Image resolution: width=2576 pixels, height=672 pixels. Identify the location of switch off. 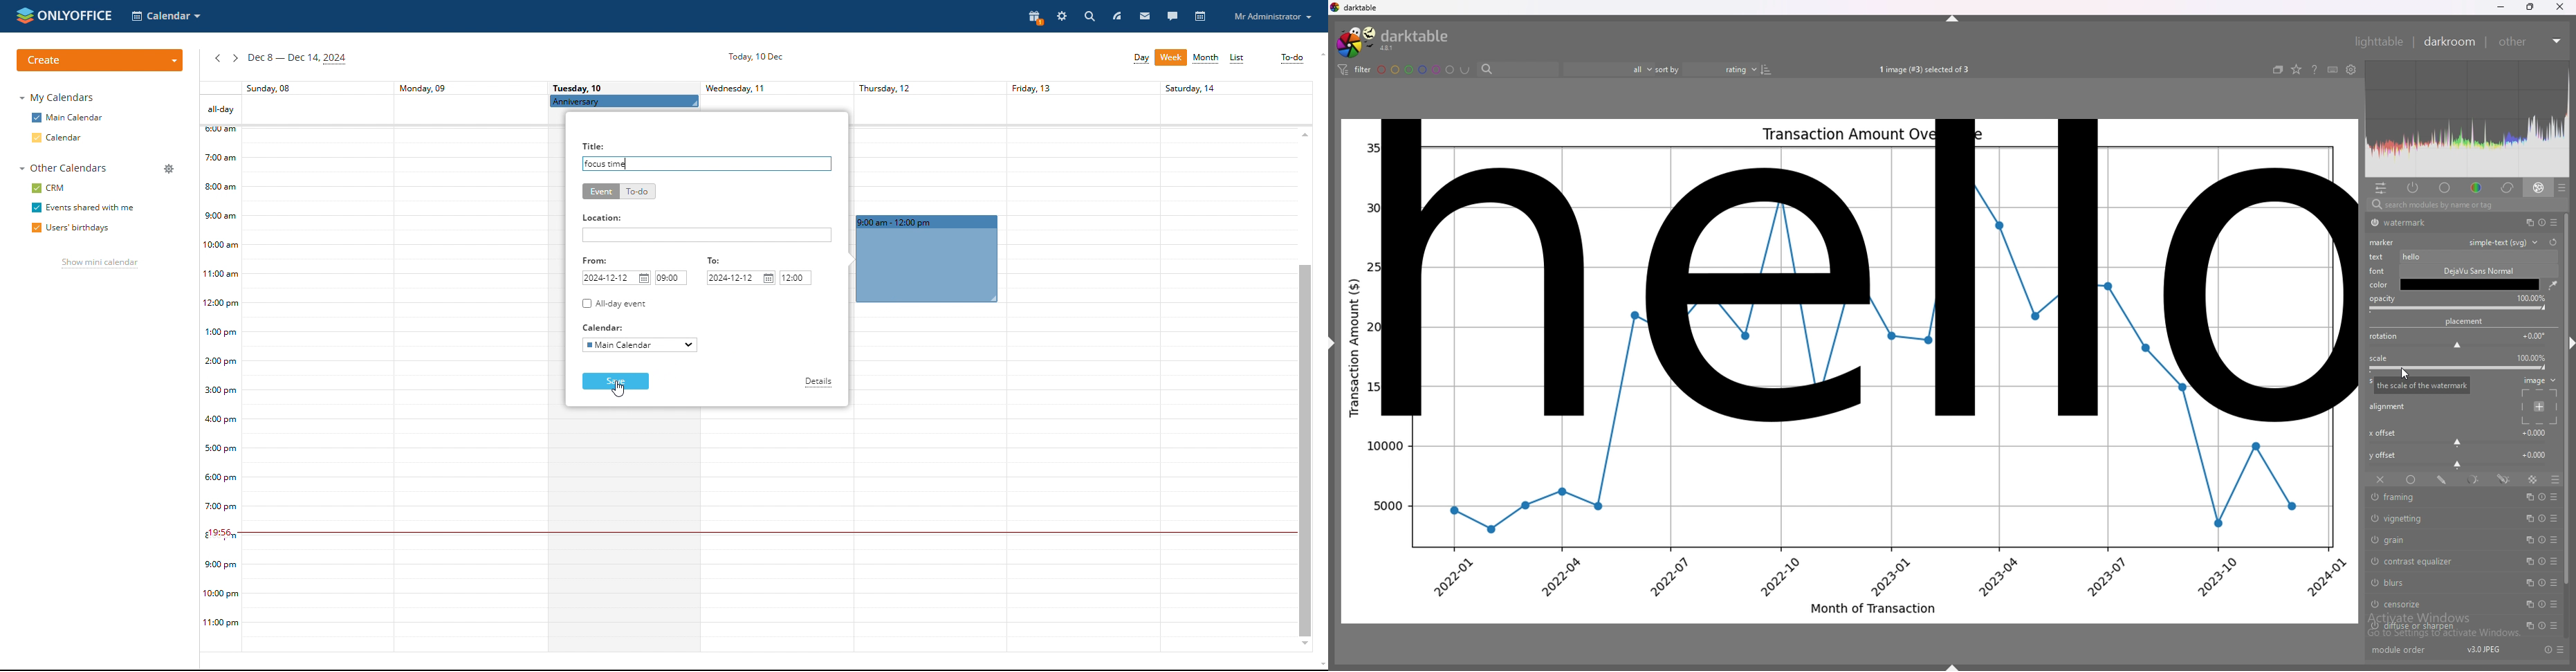
(2374, 223).